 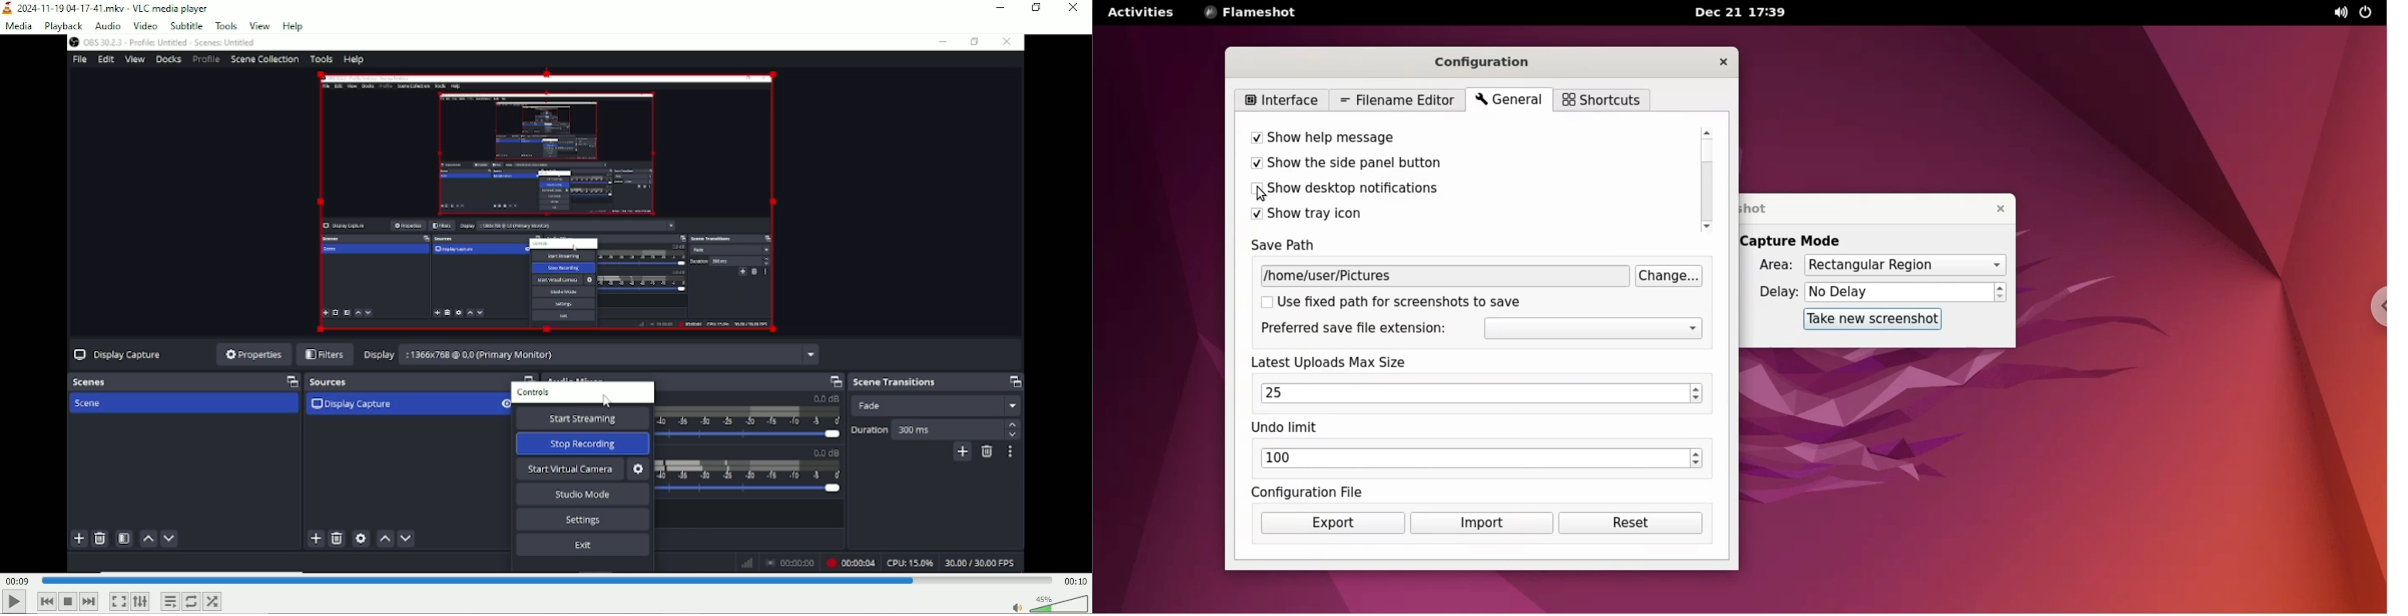 What do you see at coordinates (1697, 459) in the screenshot?
I see `increment or decrement undo limit value` at bounding box center [1697, 459].